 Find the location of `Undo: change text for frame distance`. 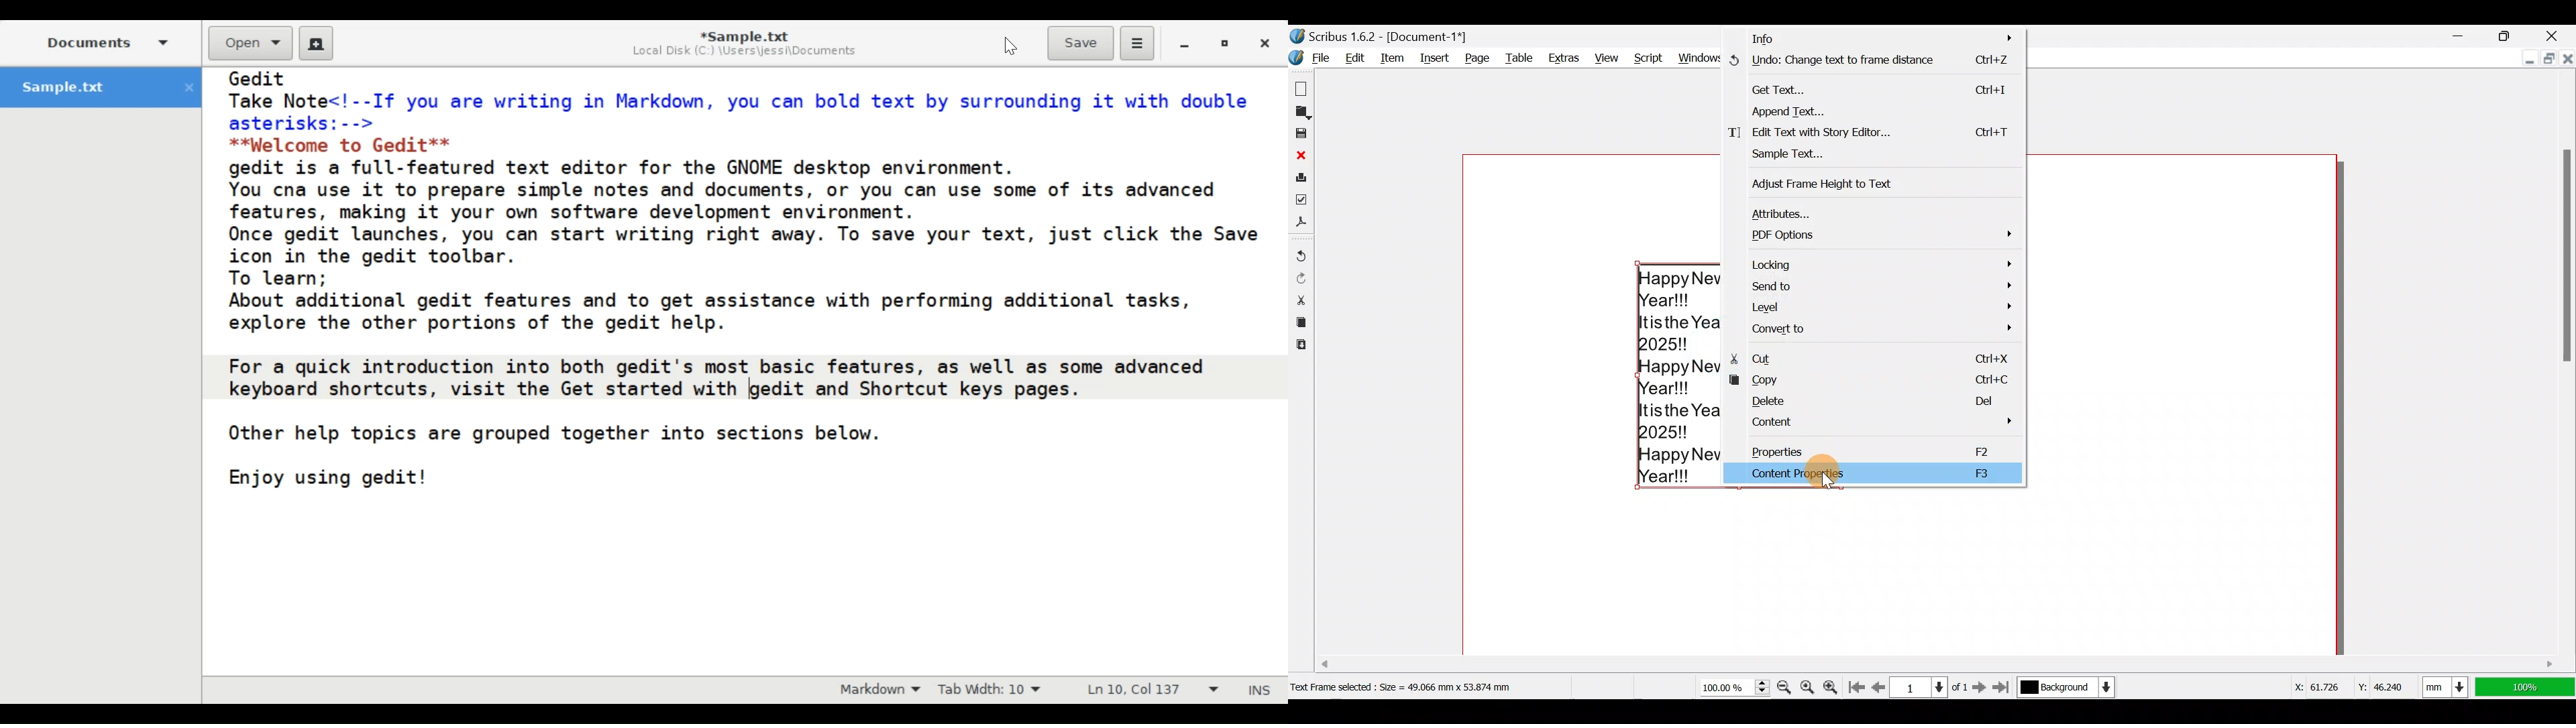

Undo: change text for frame distance is located at coordinates (1876, 62).